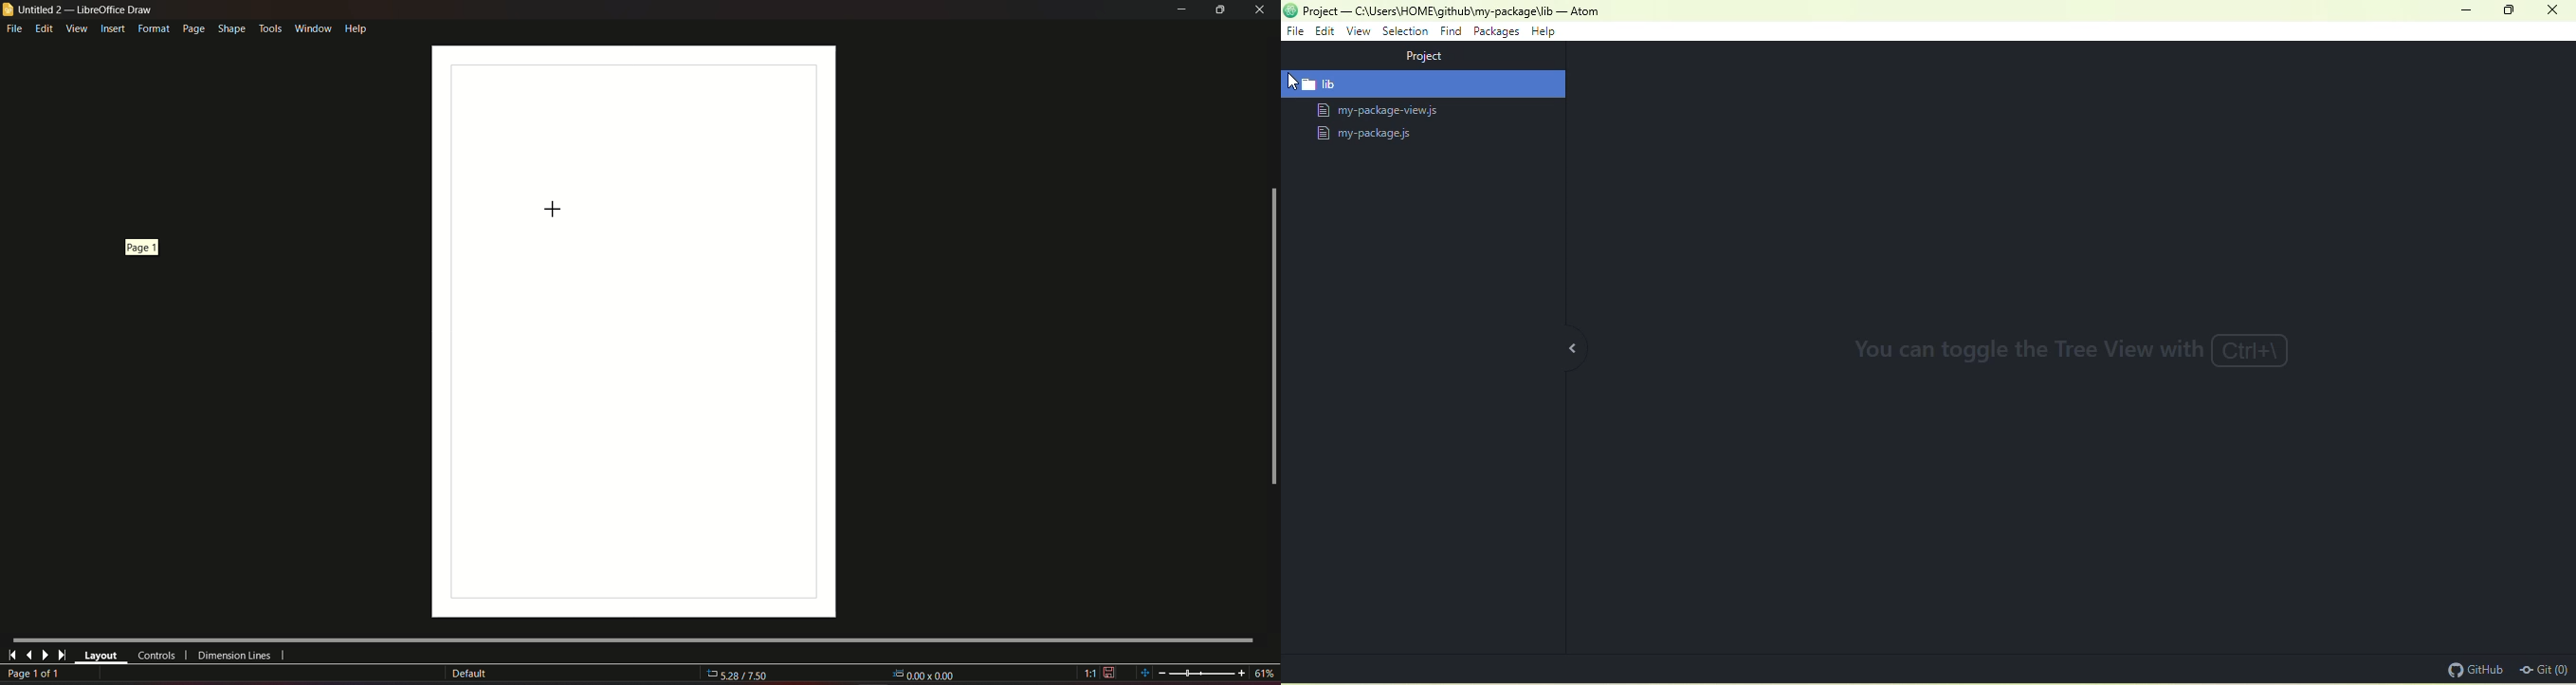  I want to click on Default, so click(469, 674).